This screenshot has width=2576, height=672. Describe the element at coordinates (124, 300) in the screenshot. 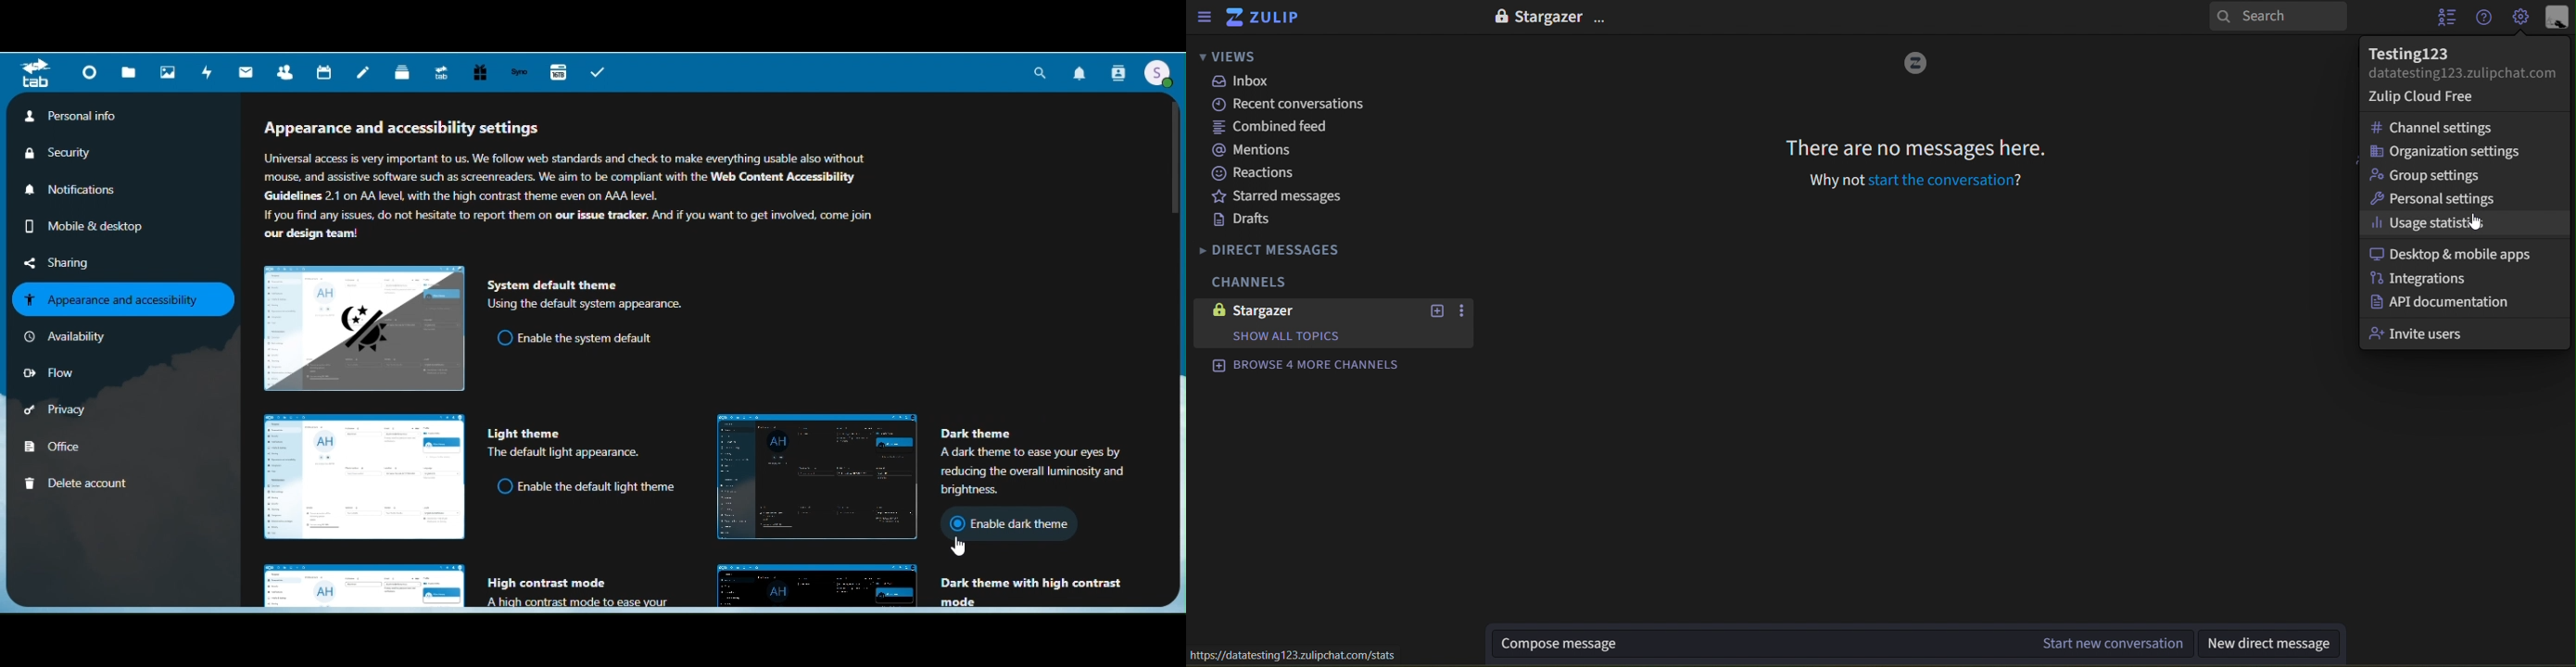

I see `Appearance and accessibility` at that location.